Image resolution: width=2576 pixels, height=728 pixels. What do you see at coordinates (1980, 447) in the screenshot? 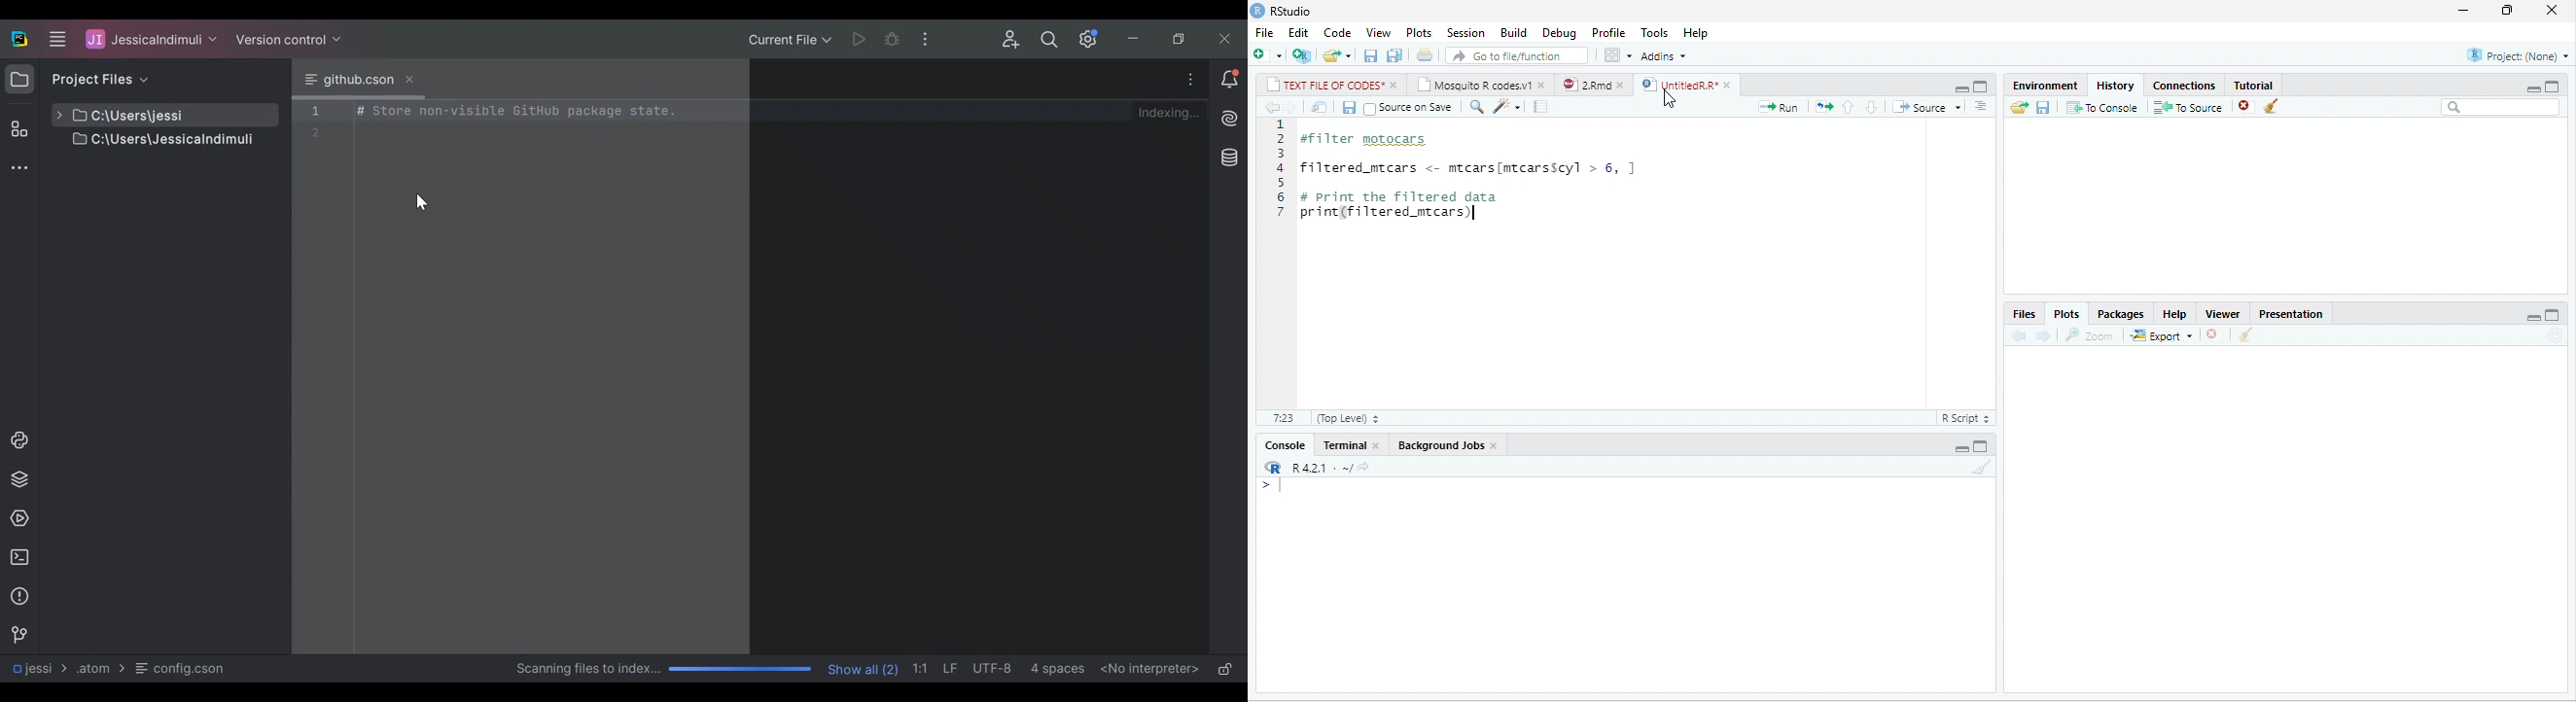
I see `maximize` at bounding box center [1980, 447].